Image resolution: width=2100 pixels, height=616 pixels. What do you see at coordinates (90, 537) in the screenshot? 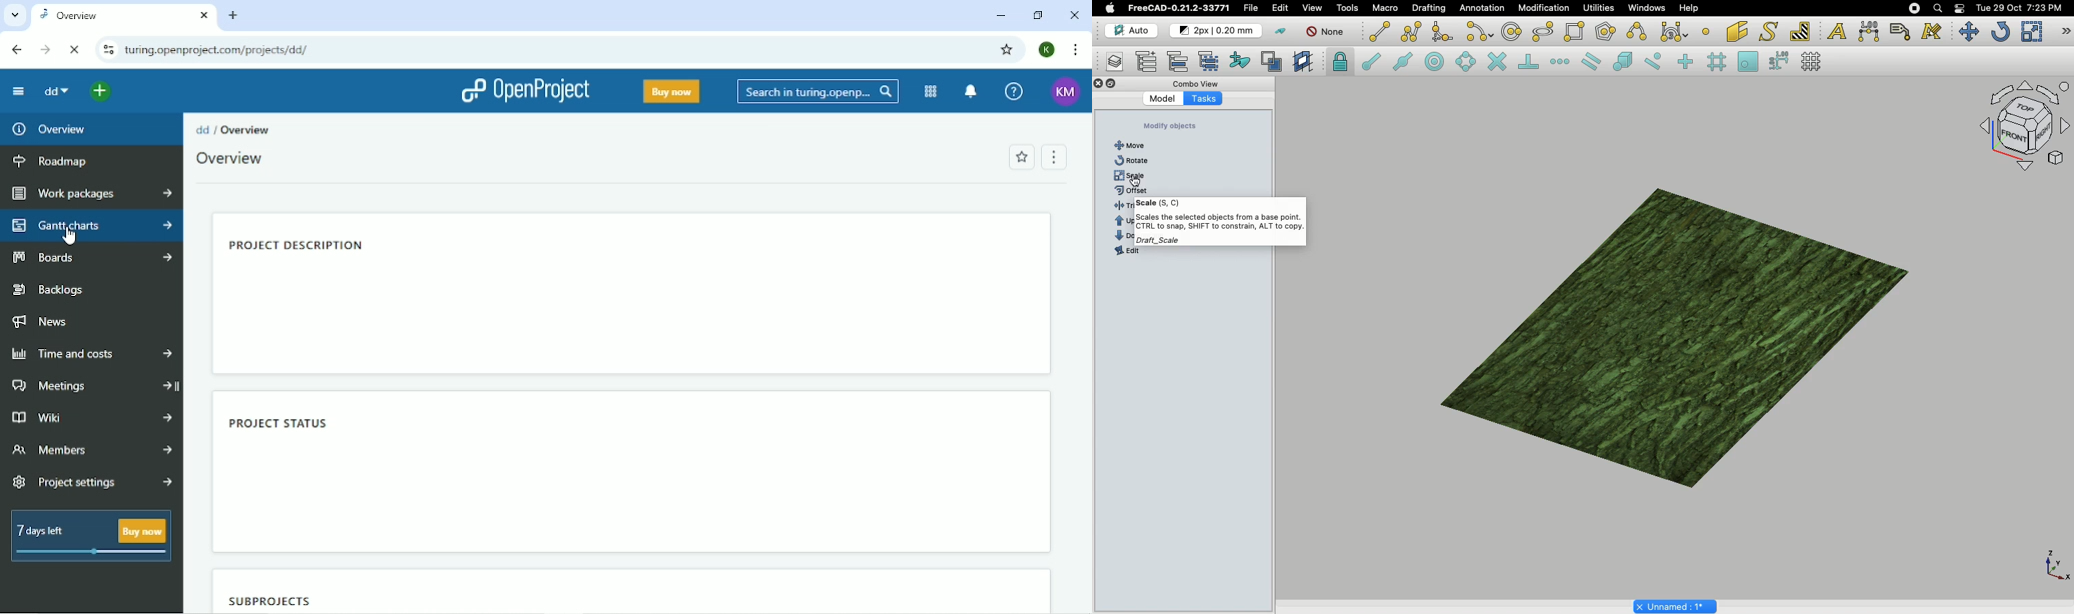
I see `7 days left` at bounding box center [90, 537].